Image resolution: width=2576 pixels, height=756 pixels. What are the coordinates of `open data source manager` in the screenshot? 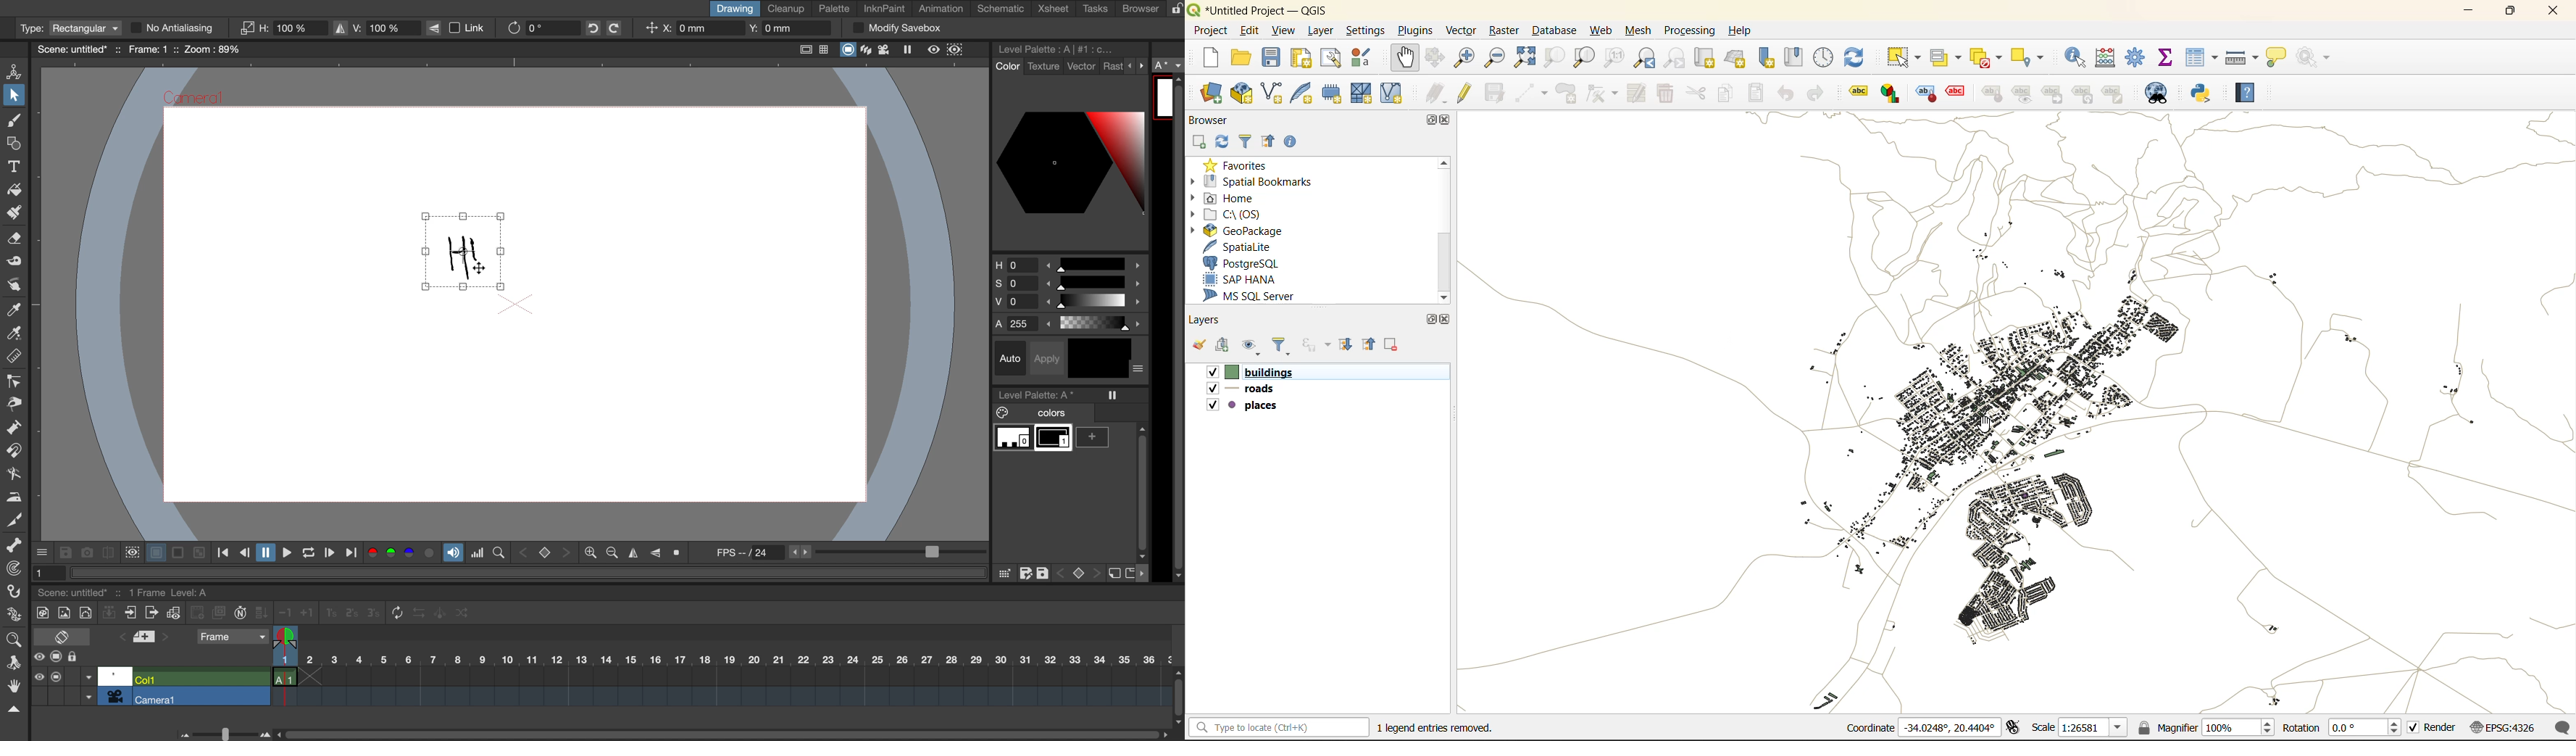 It's located at (1212, 93).